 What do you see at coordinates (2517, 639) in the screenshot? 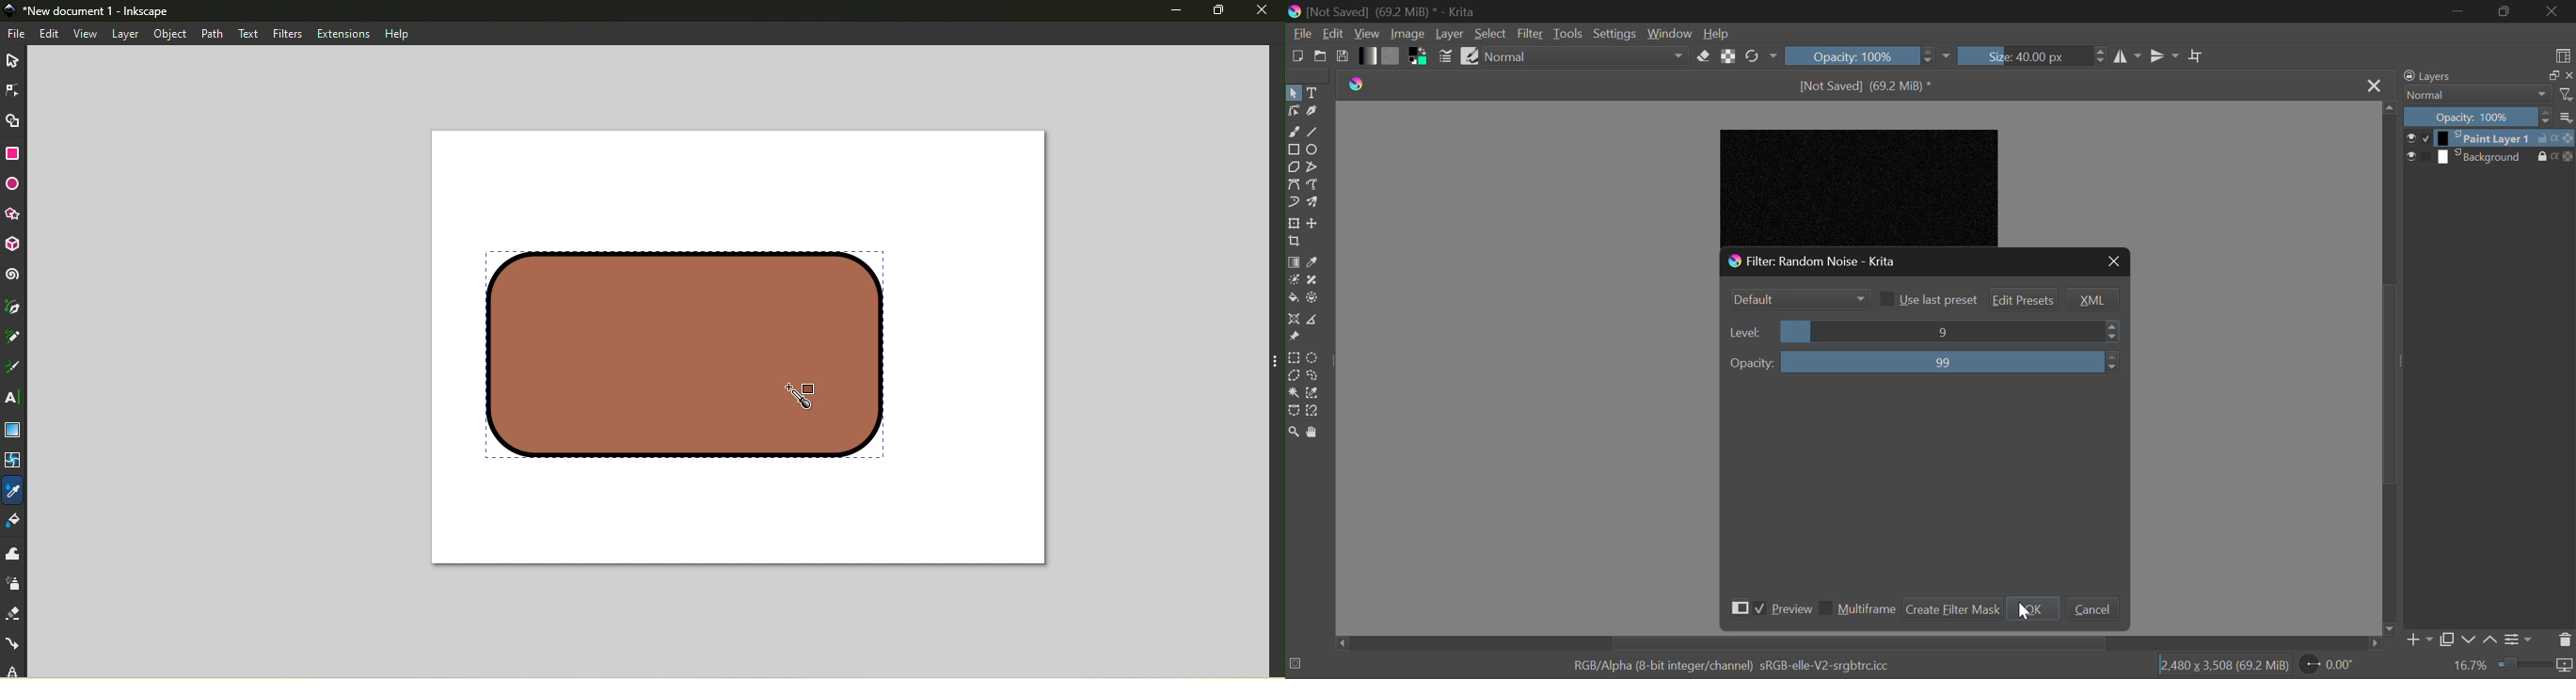
I see `Settings` at bounding box center [2517, 639].